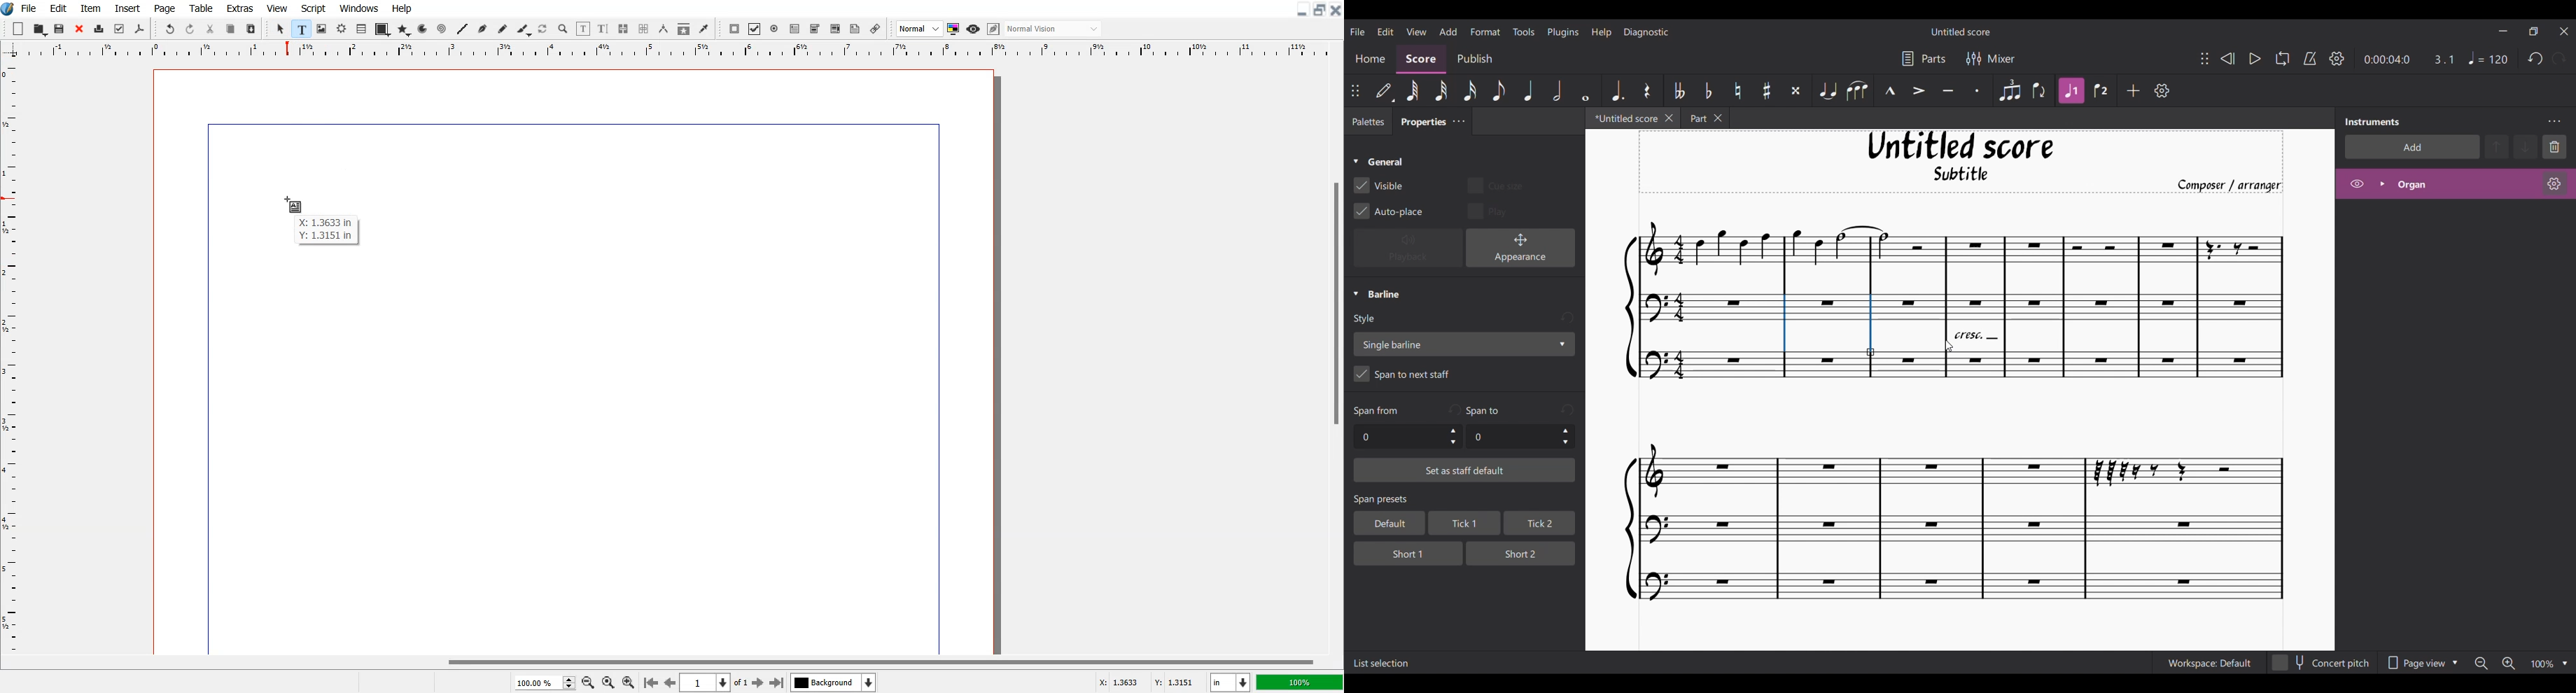  Describe the element at coordinates (777, 683) in the screenshot. I see `Go to Last Page` at that location.